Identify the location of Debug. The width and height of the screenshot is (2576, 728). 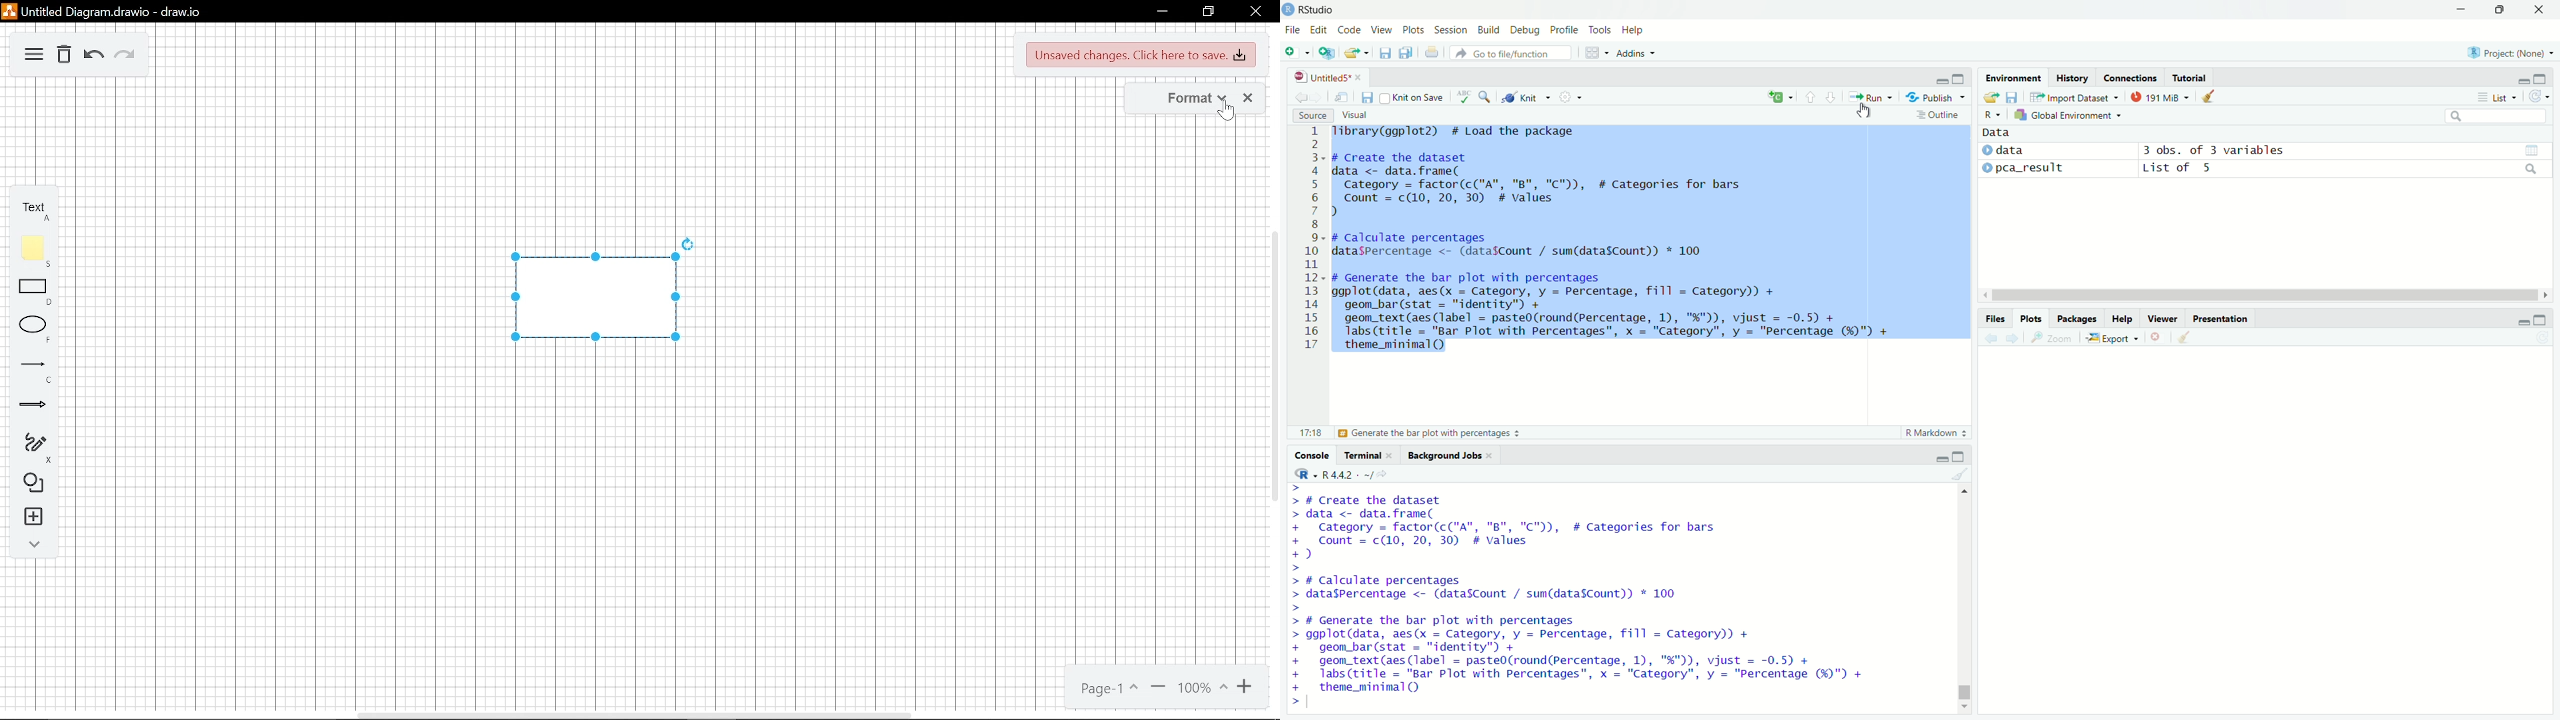
(1528, 31).